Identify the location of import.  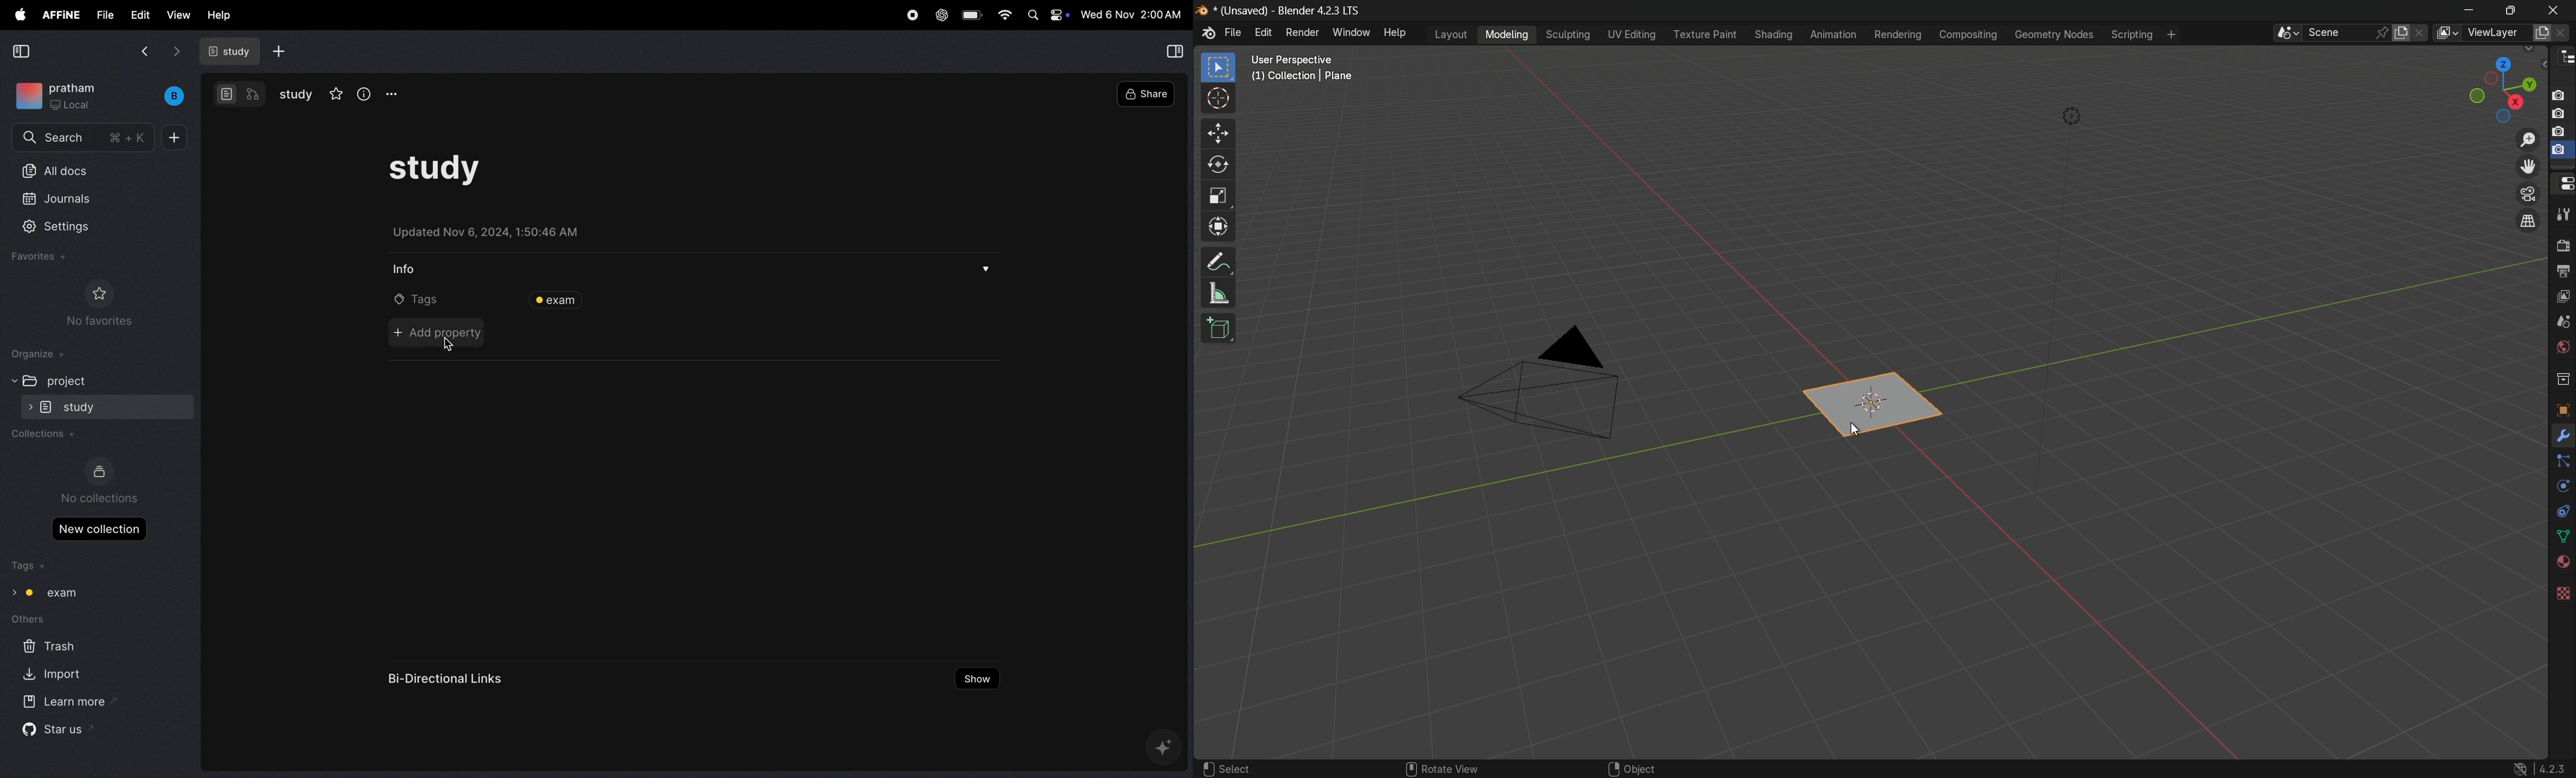
(52, 675).